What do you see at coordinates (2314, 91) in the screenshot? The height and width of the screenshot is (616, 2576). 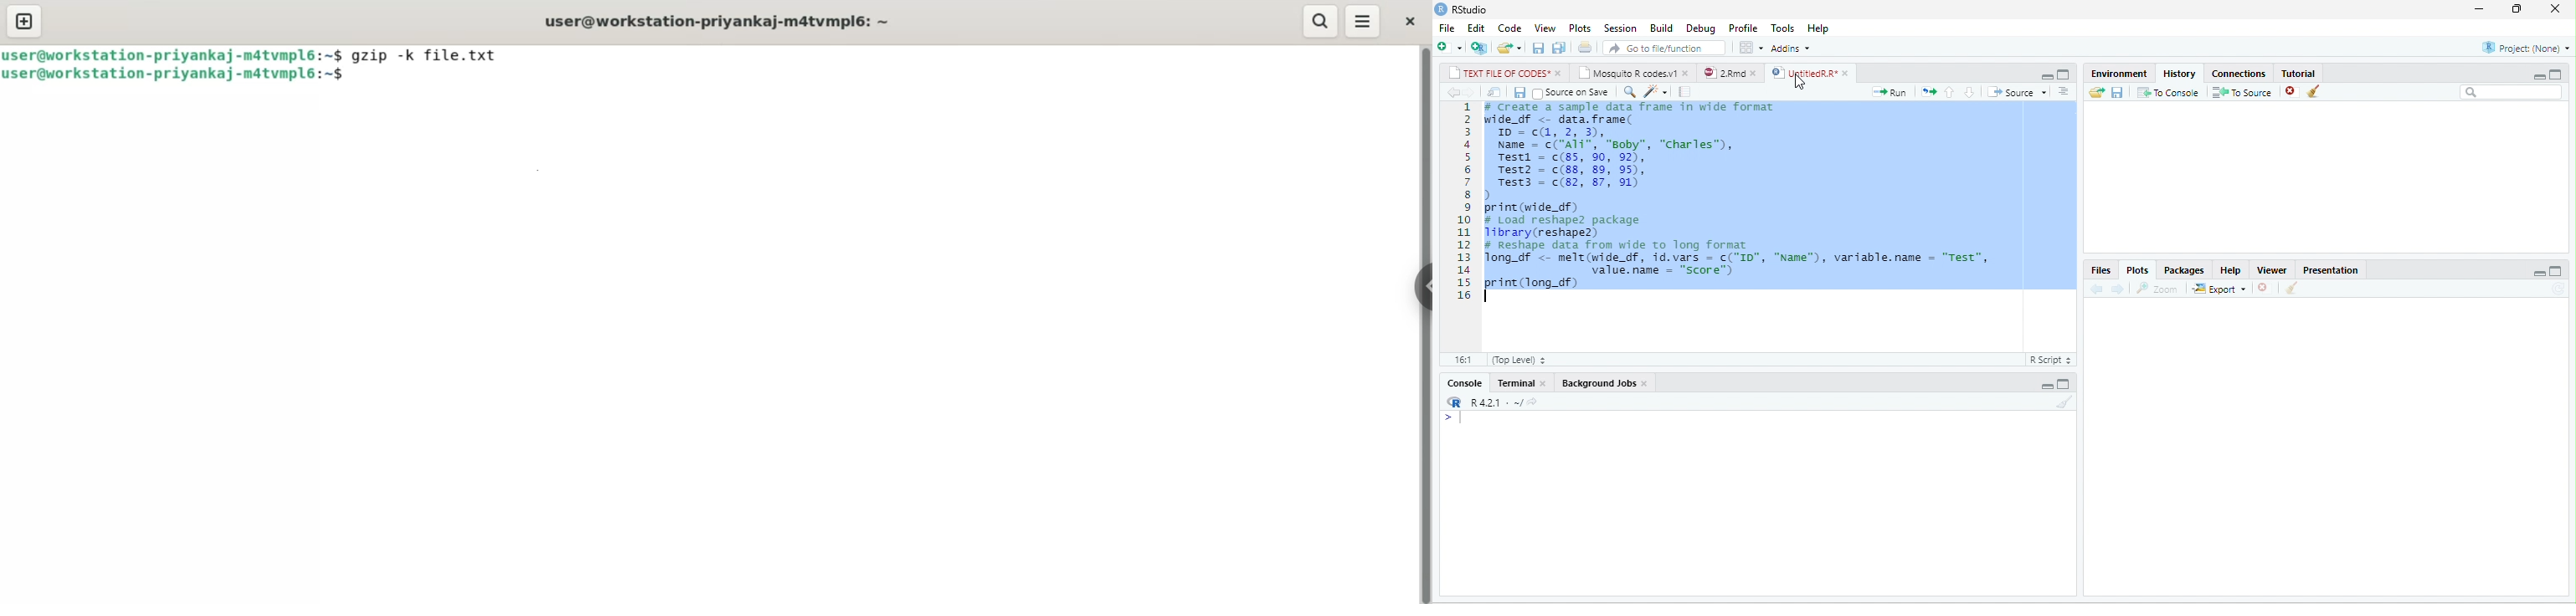 I see `clear` at bounding box center [2314, 91].